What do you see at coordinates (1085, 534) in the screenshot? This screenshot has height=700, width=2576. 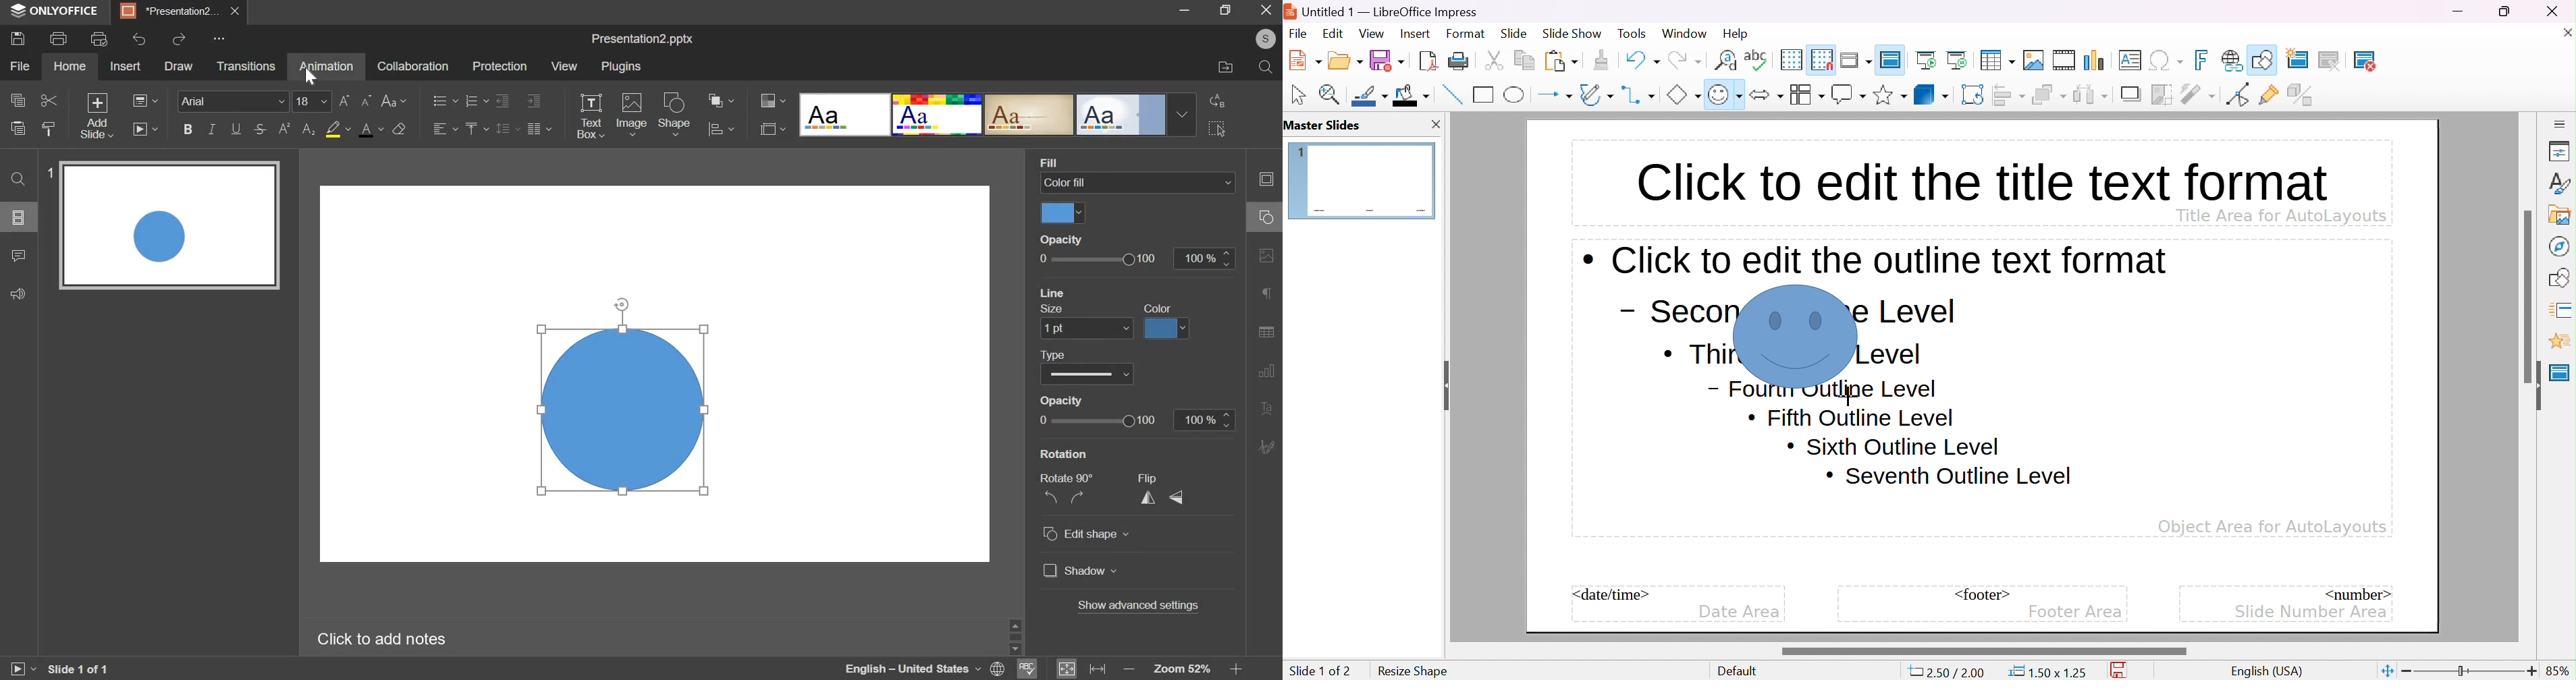 I see `edit shape` at bounding box center [1085, 534].